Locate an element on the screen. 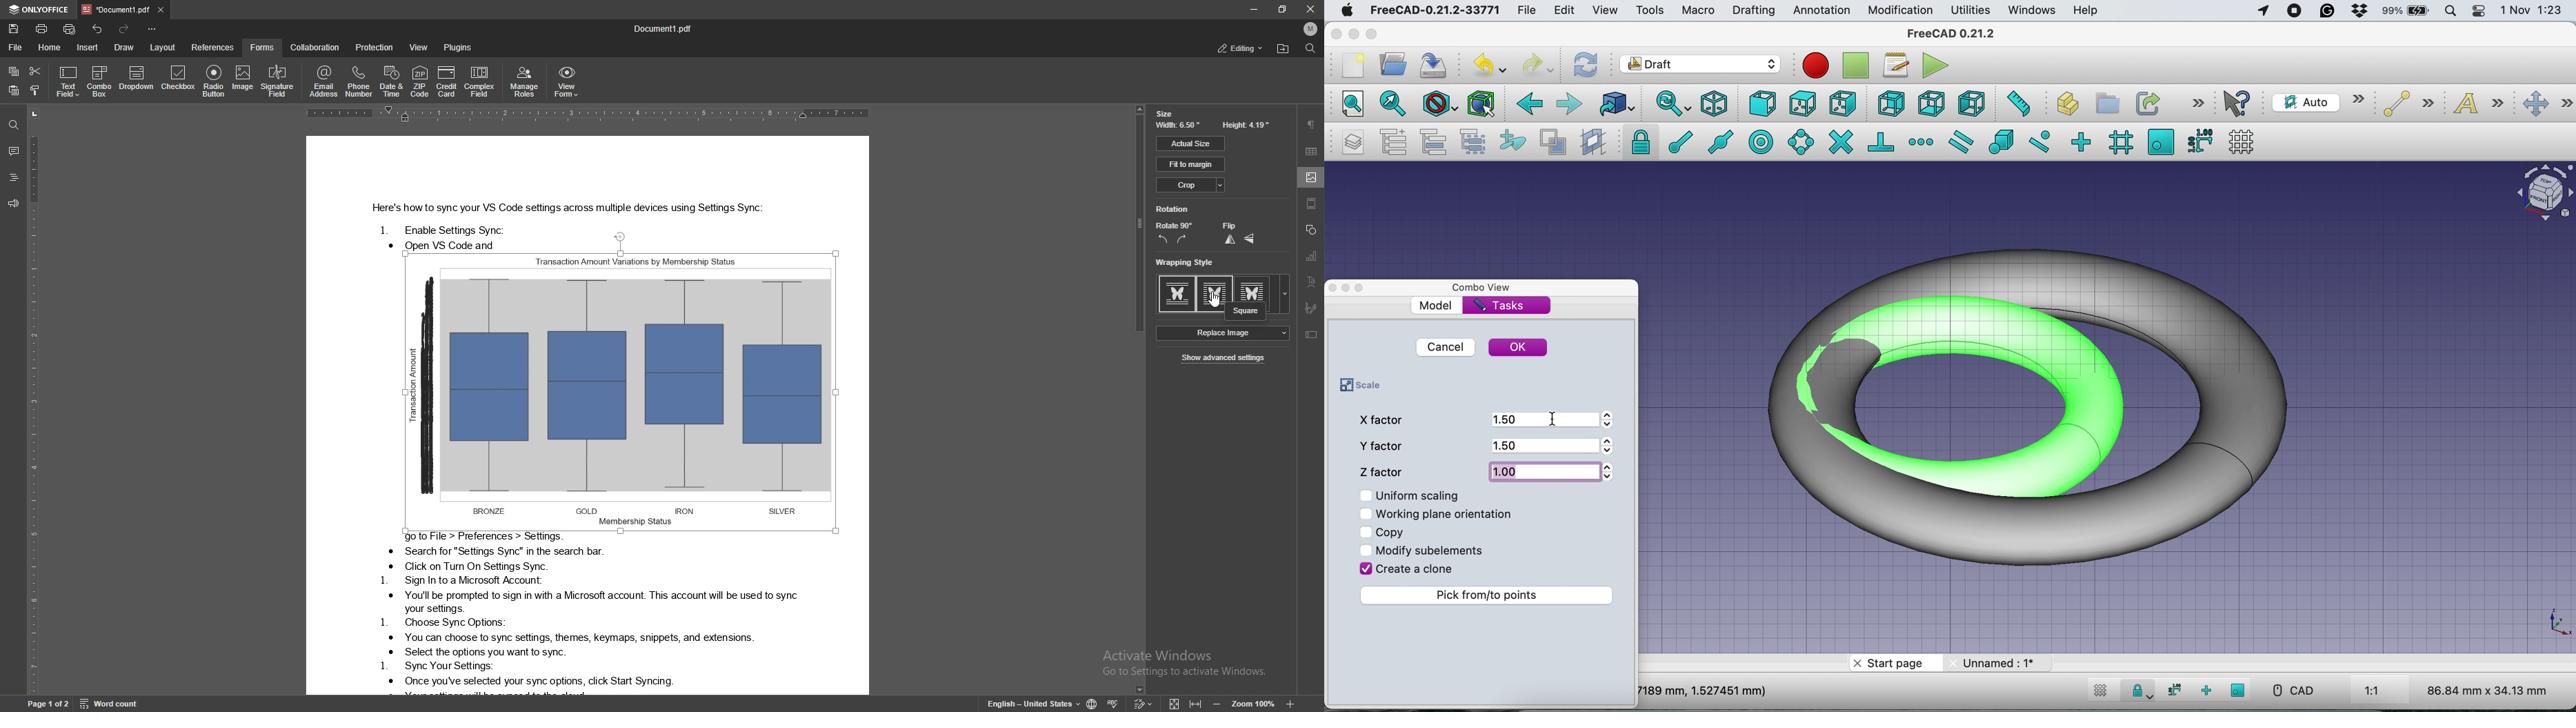 The image size is (2576, 728). complex field is located at coordinates (480, 81).